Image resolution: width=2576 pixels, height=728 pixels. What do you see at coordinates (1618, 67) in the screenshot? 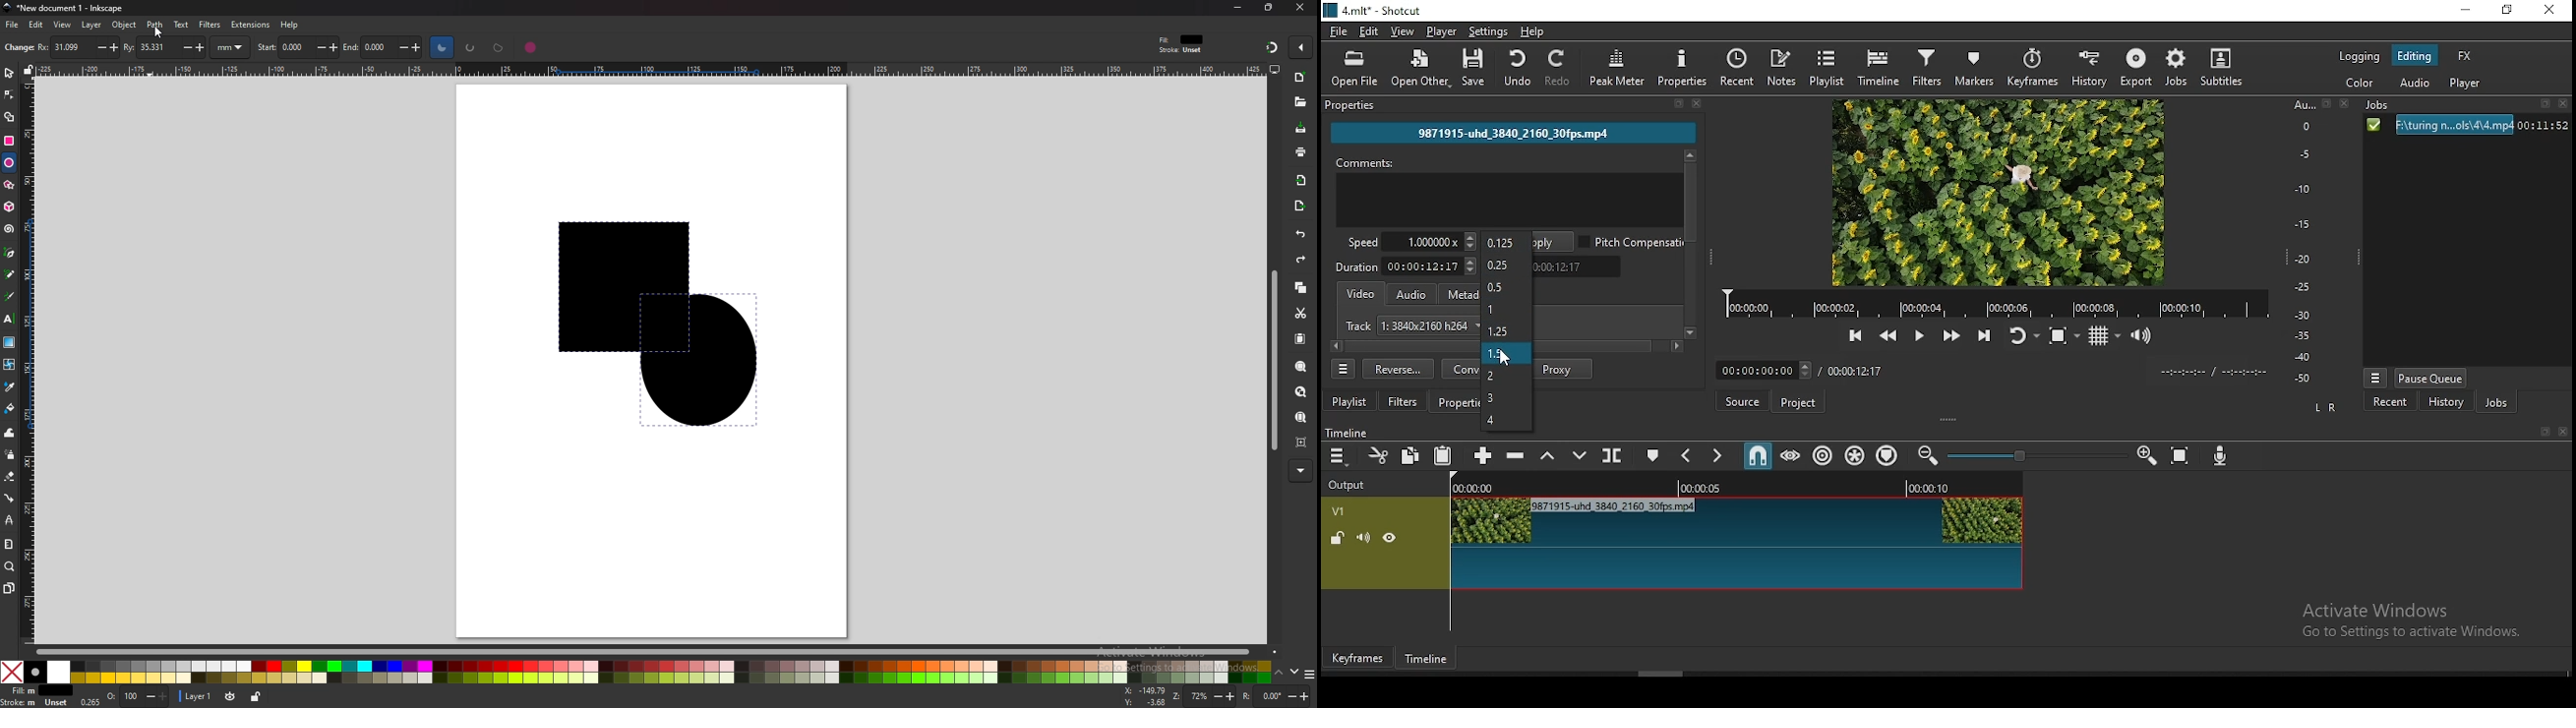
I see `peak meter` at bounding box center [1618, 67].